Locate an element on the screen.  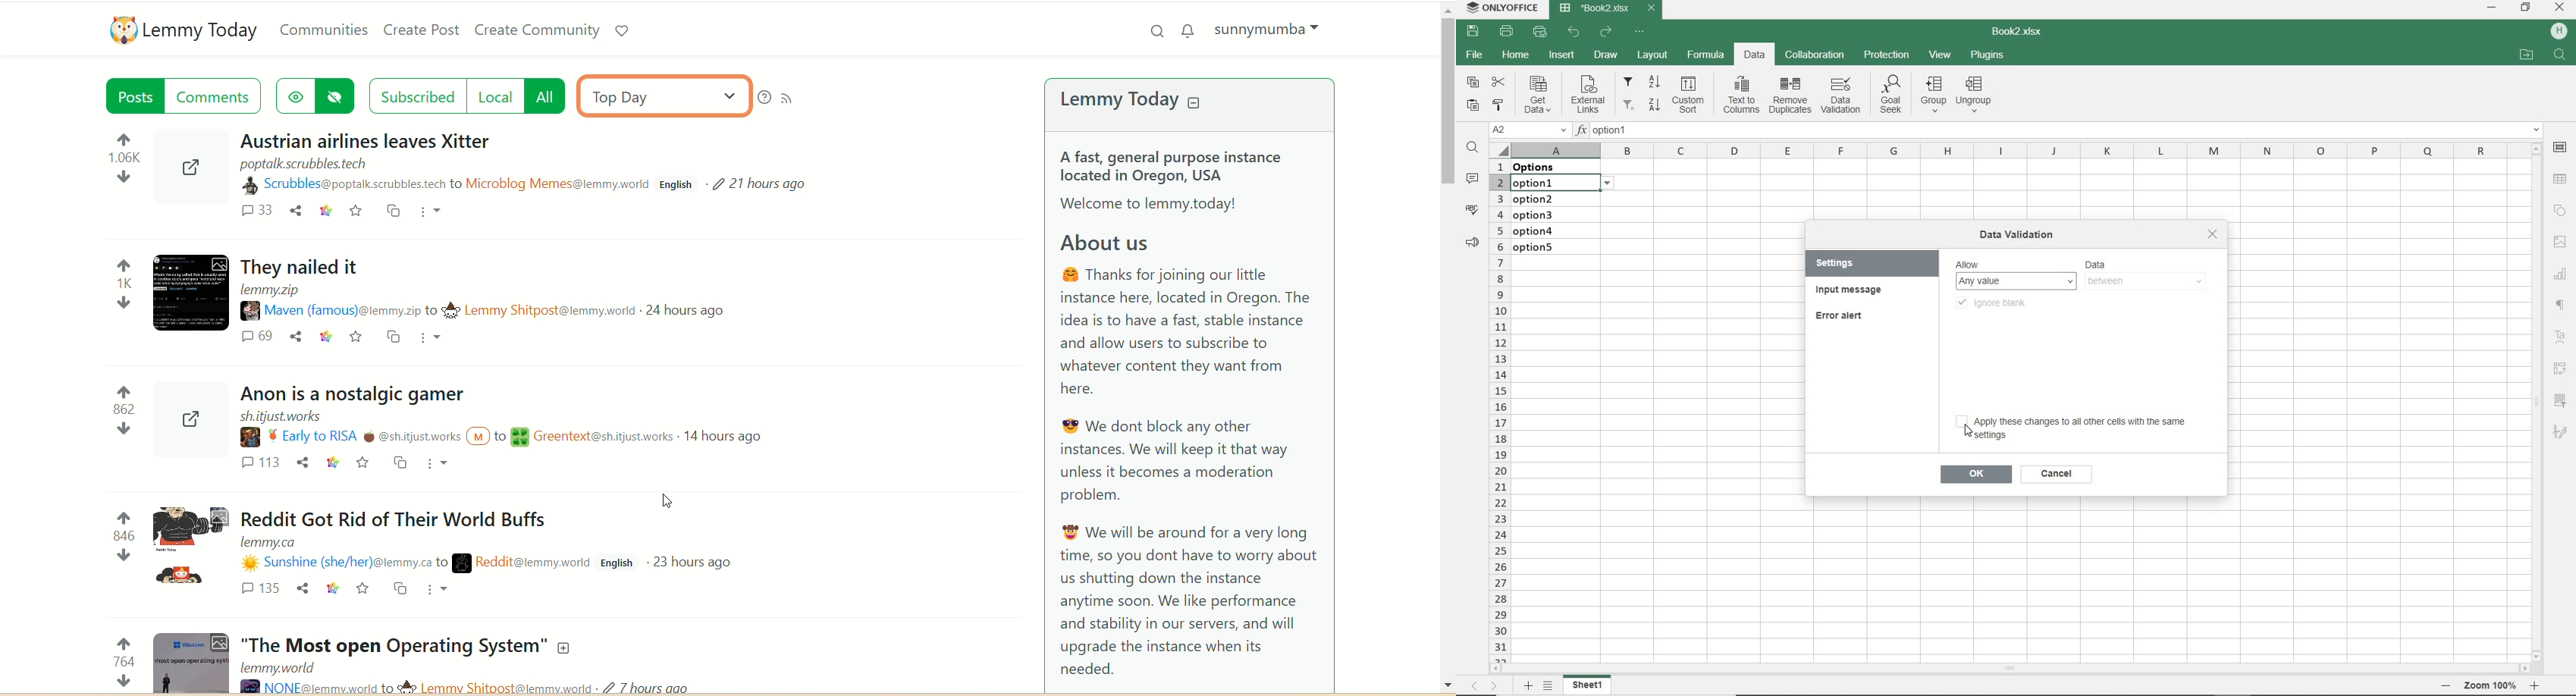
SCROLLBAR is located at coordinates (2010, 667).